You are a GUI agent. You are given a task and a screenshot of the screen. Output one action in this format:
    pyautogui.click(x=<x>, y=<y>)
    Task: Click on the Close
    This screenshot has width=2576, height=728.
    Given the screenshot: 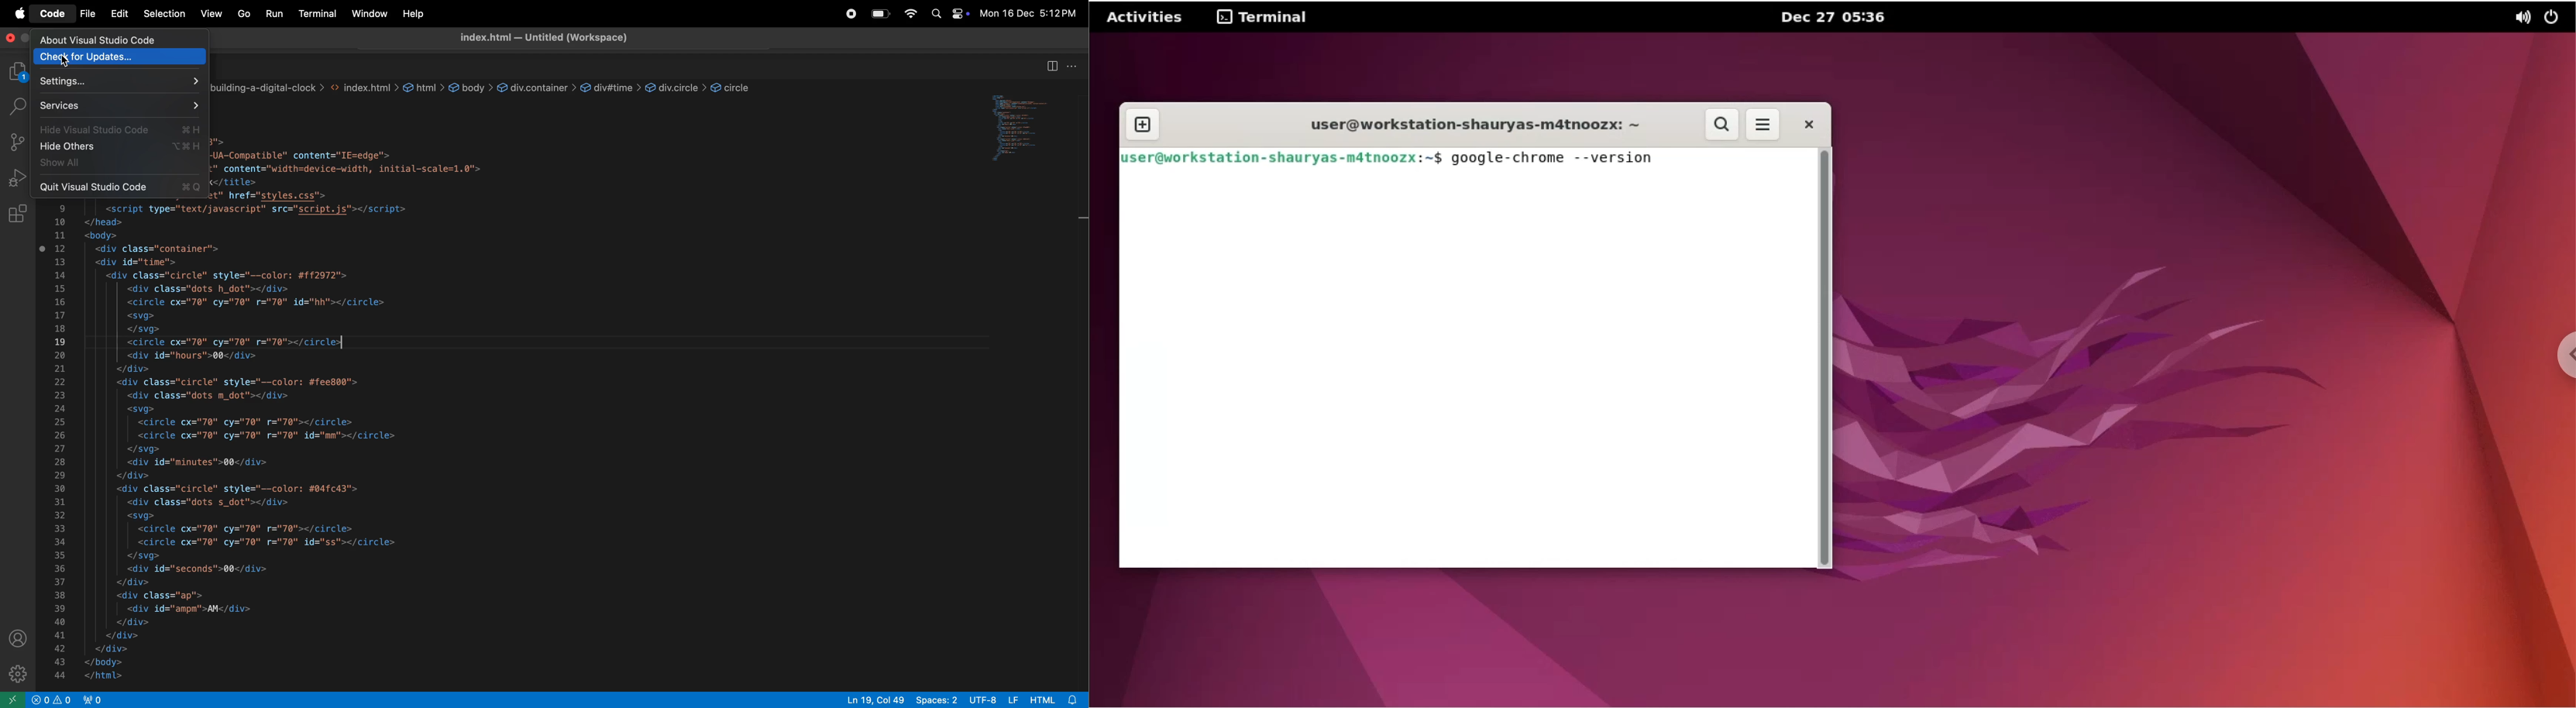 What is the action you would take?
    pyautogui.click(x=1807, y=125)
    